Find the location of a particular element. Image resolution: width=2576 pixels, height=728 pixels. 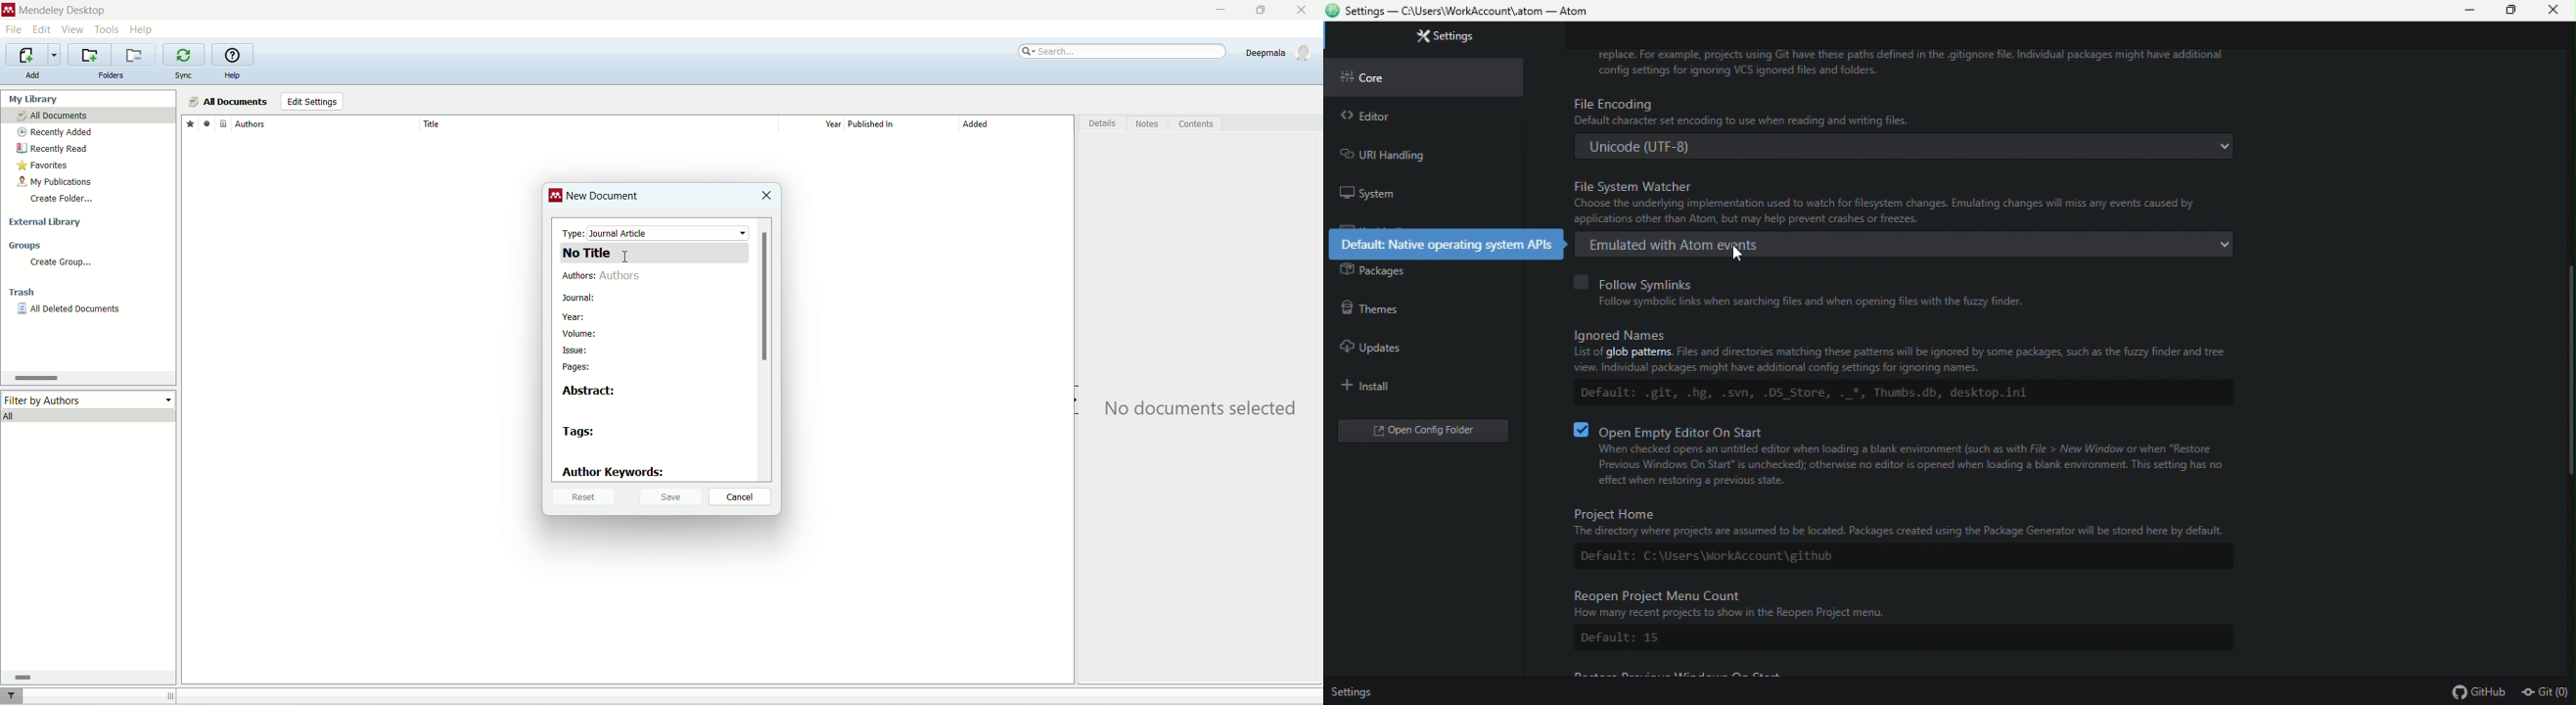

authors is located at coordinates (607, 277).